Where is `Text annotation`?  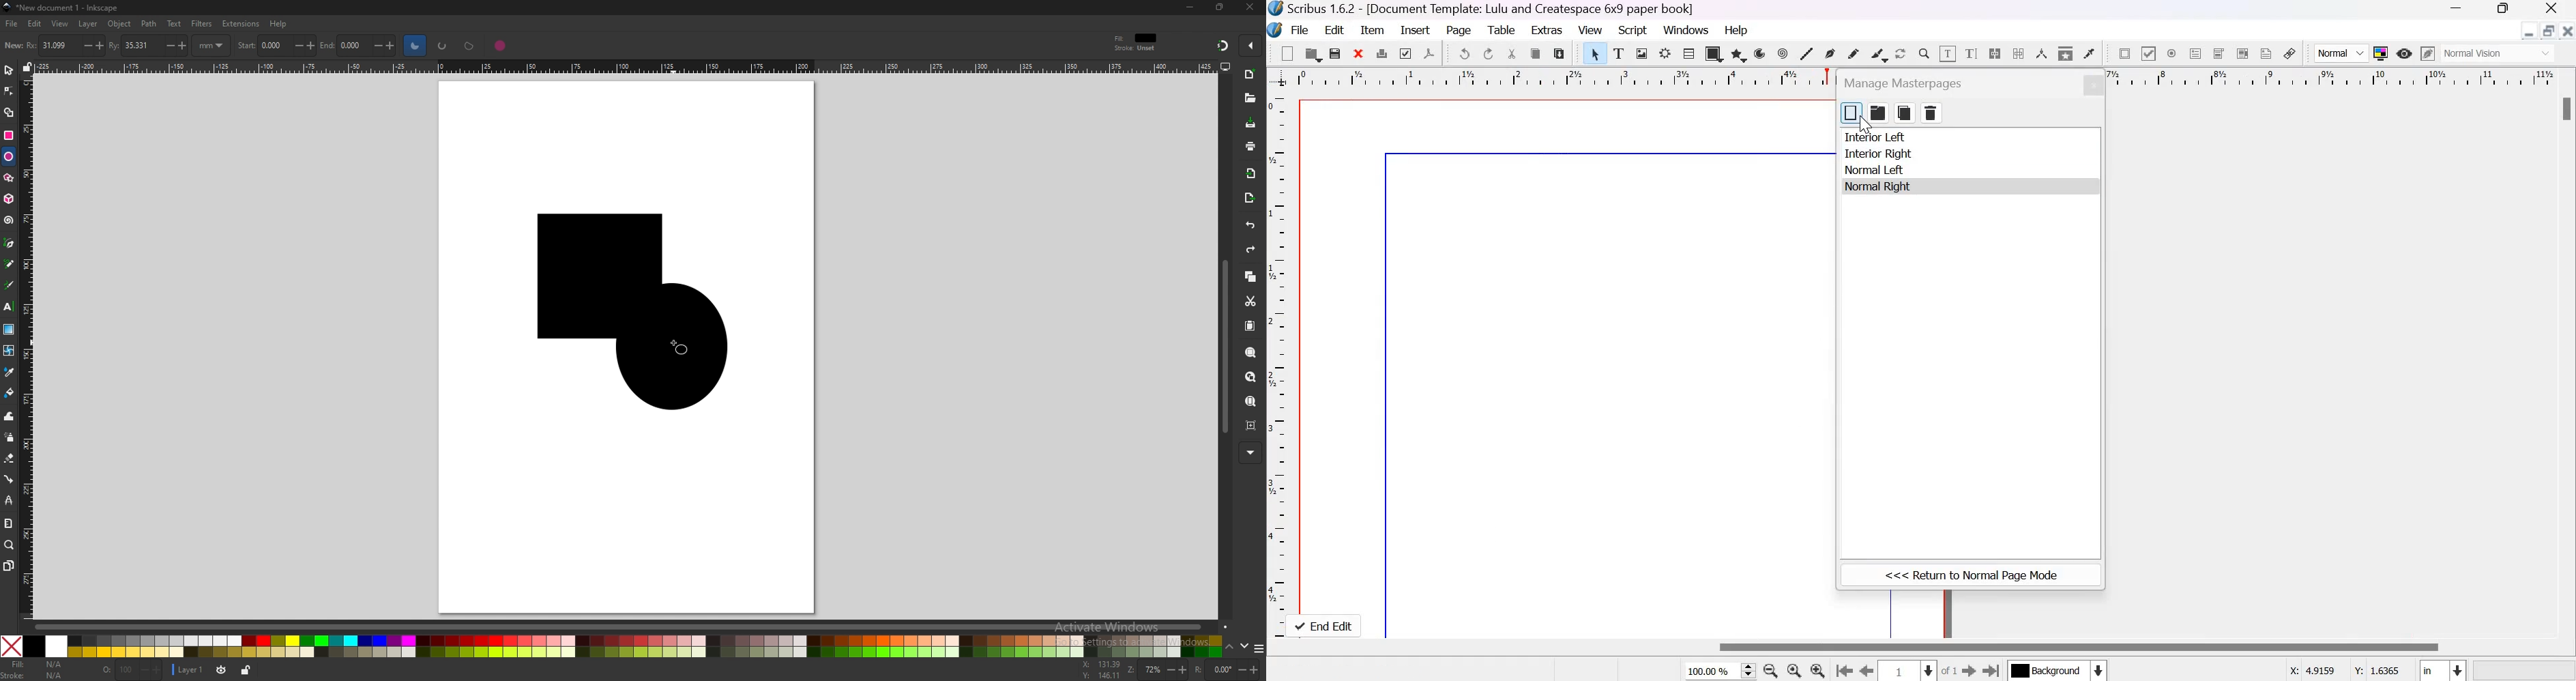
Text annotation is located at coordinates (2266, 53).